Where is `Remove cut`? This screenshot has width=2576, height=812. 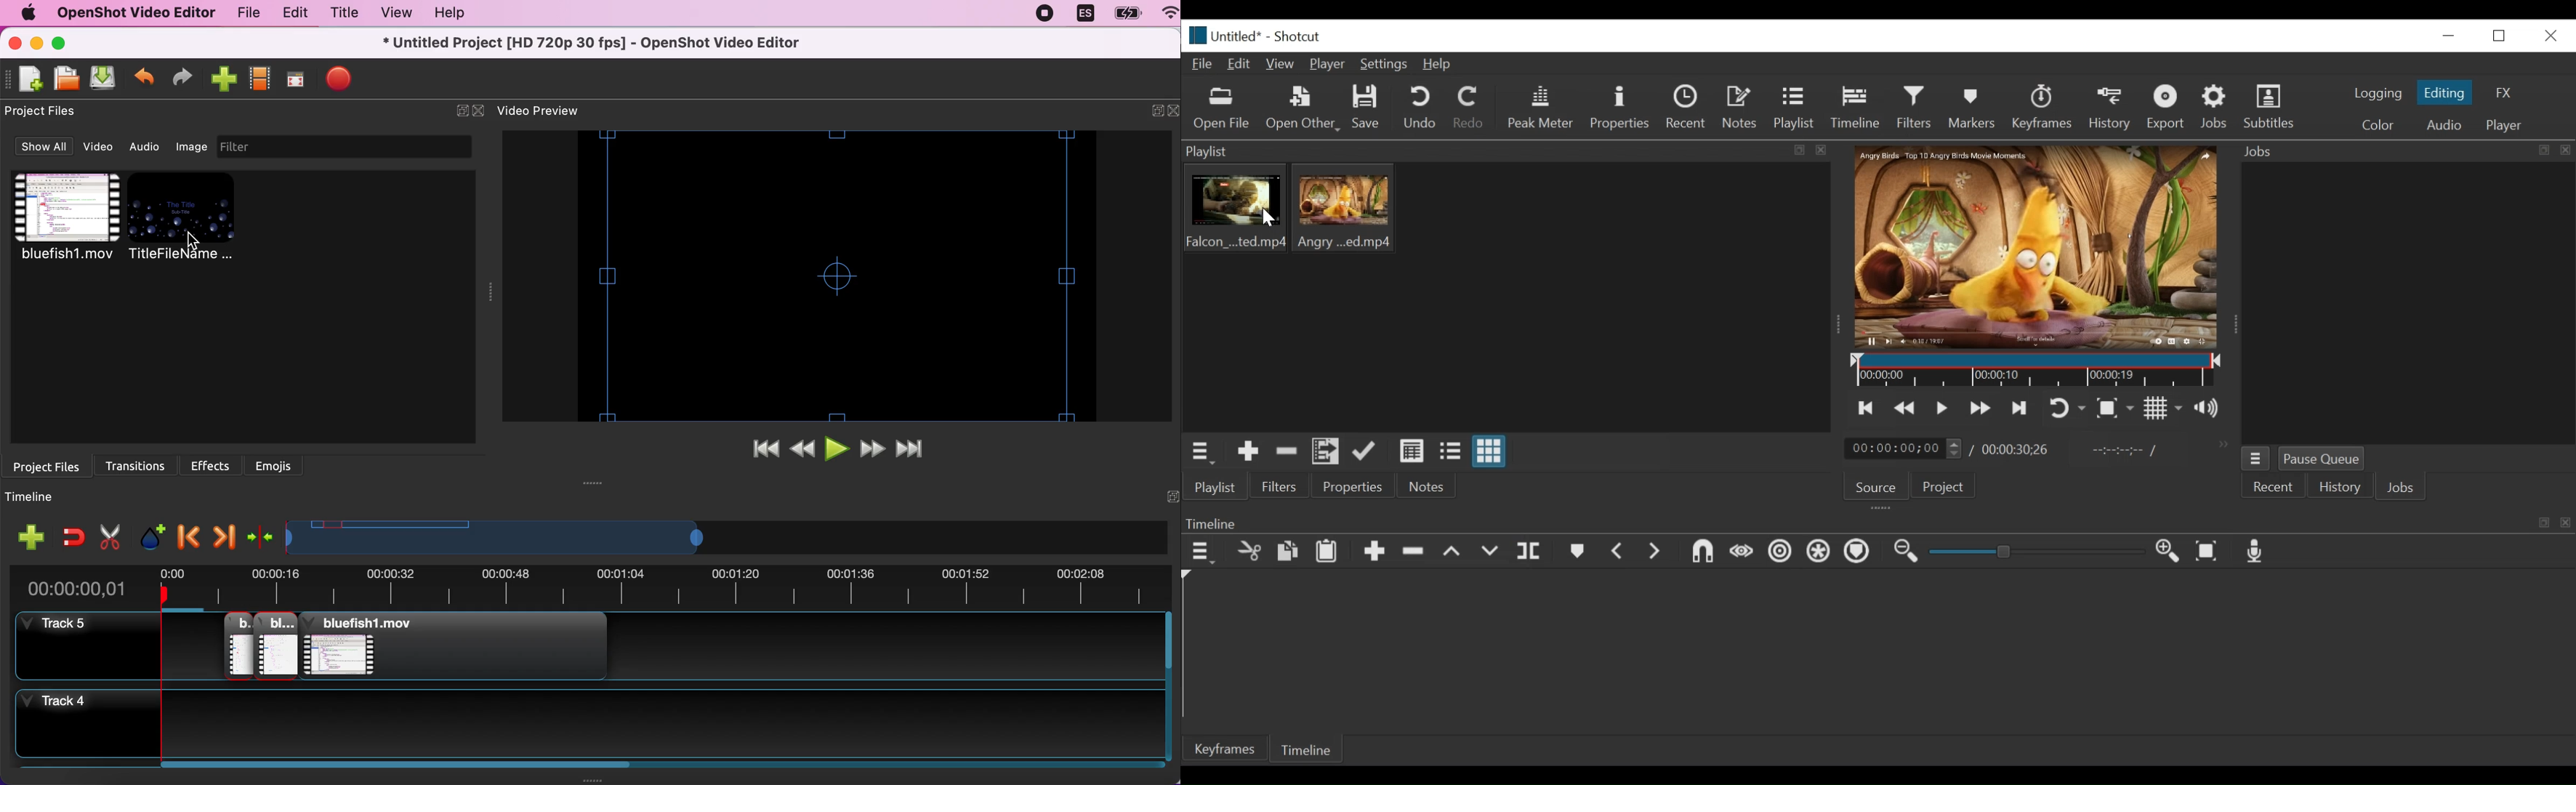
Remove cut is located at coordinates (1415, 554).